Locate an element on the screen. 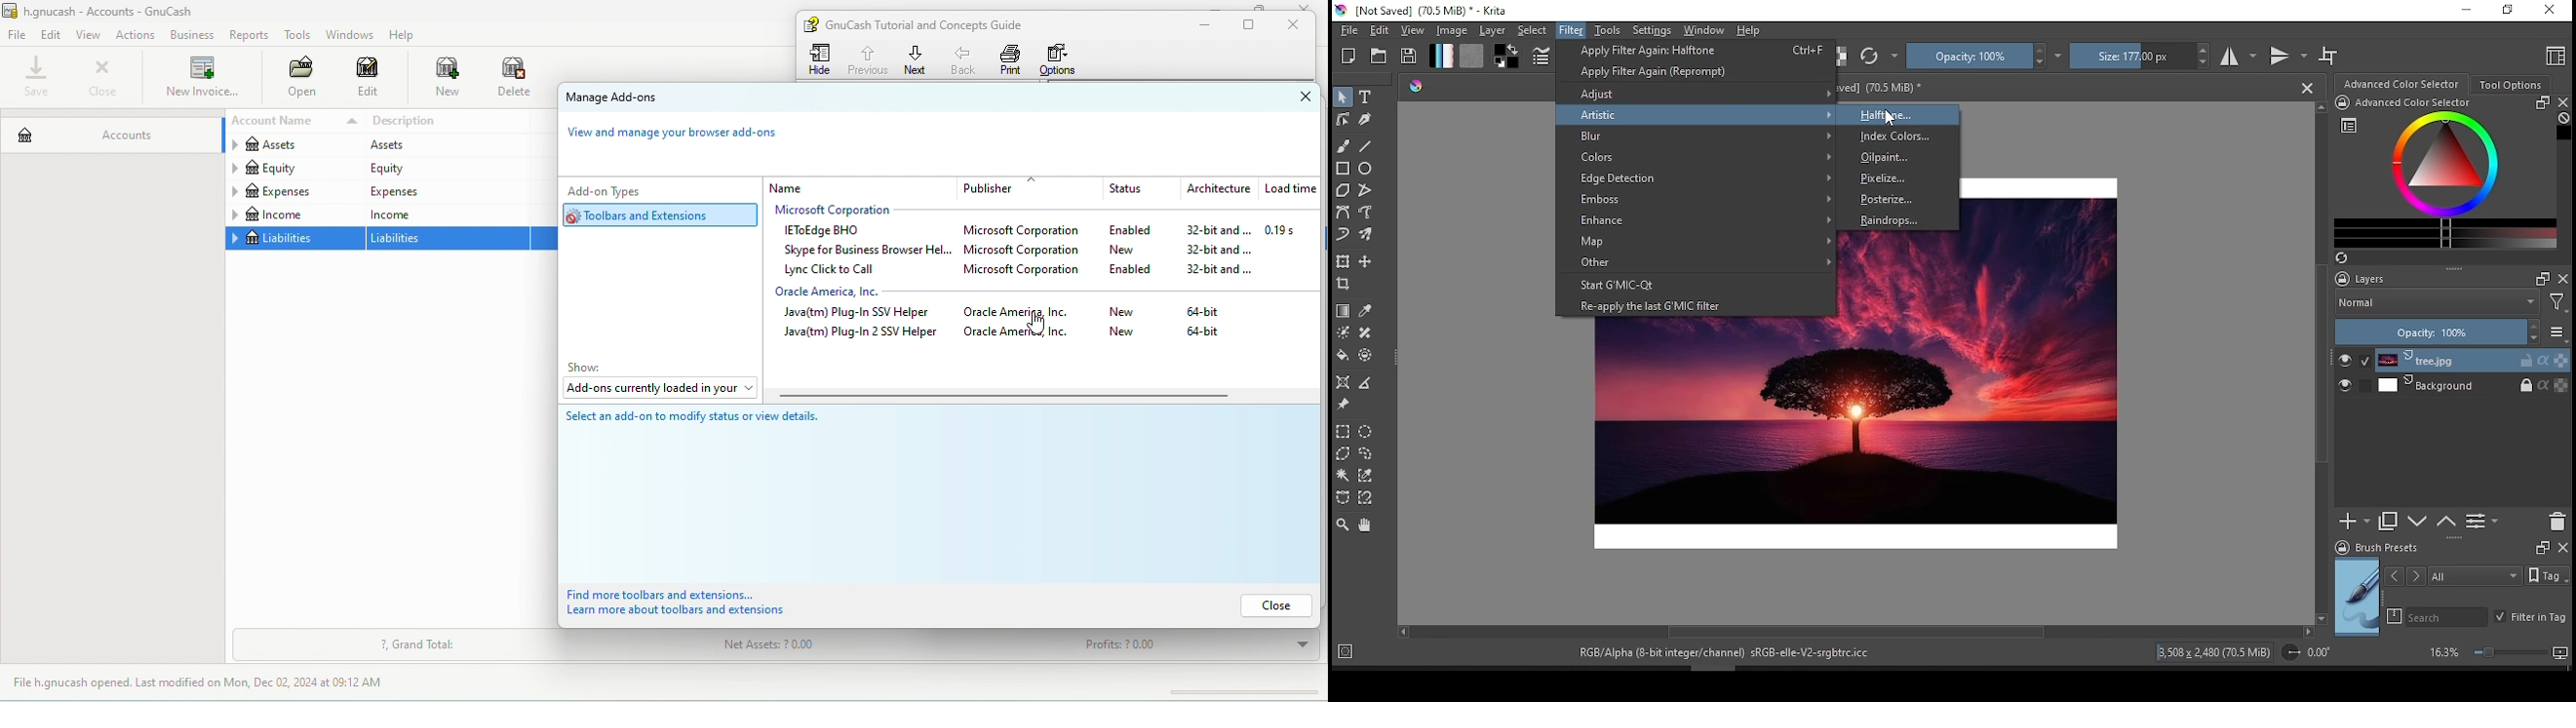  java (tm) plug ln ssv helper is located at coordinates (862, 313).